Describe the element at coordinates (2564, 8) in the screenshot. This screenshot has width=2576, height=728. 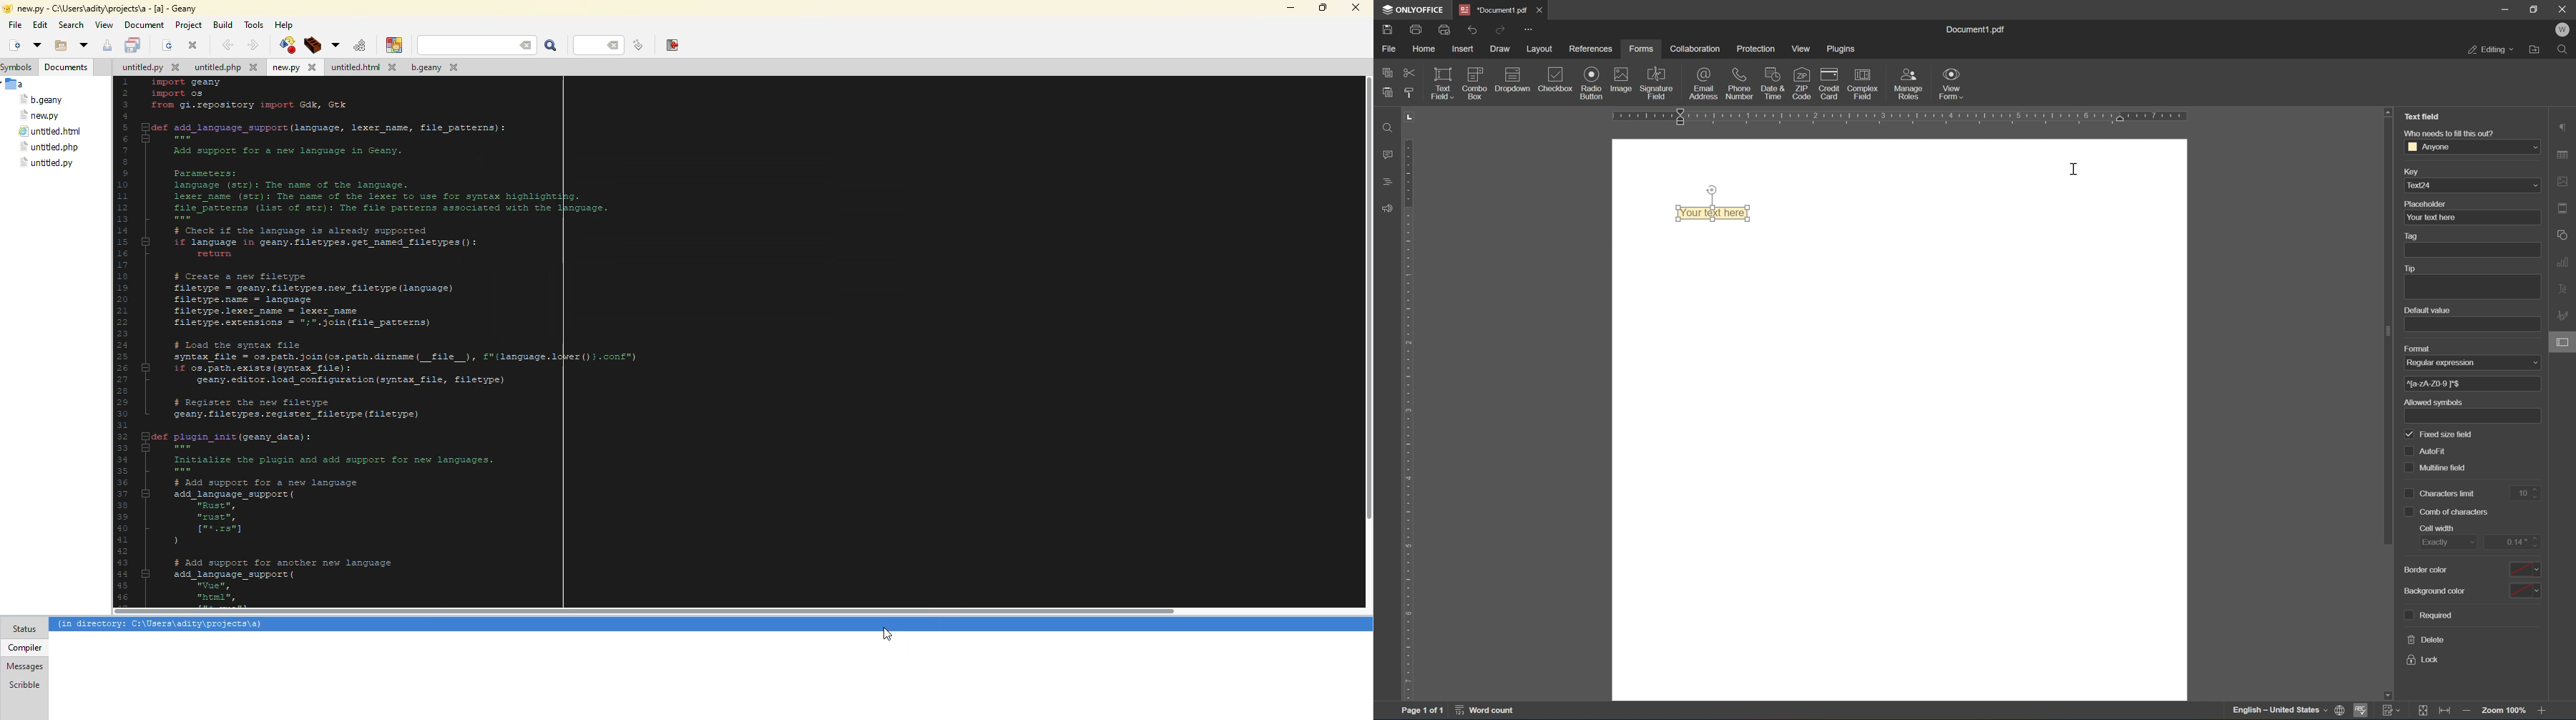
I see `close` at that location.